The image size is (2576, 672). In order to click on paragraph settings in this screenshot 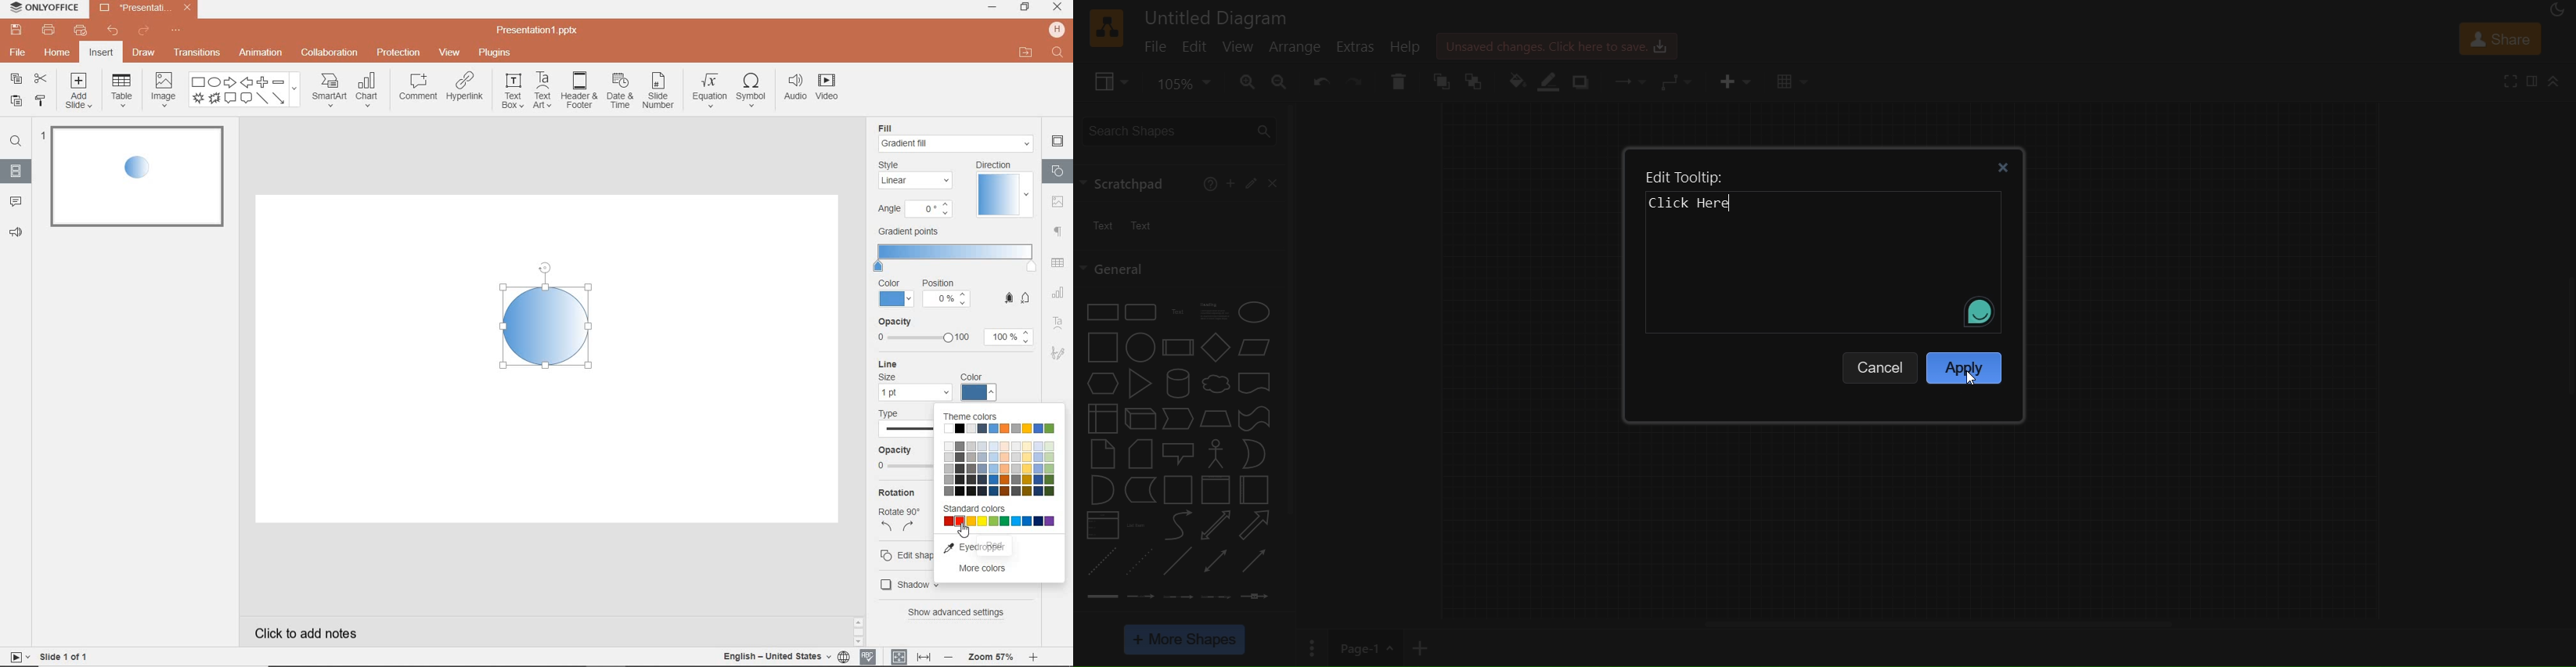, I will do `click(1058, 230)`.